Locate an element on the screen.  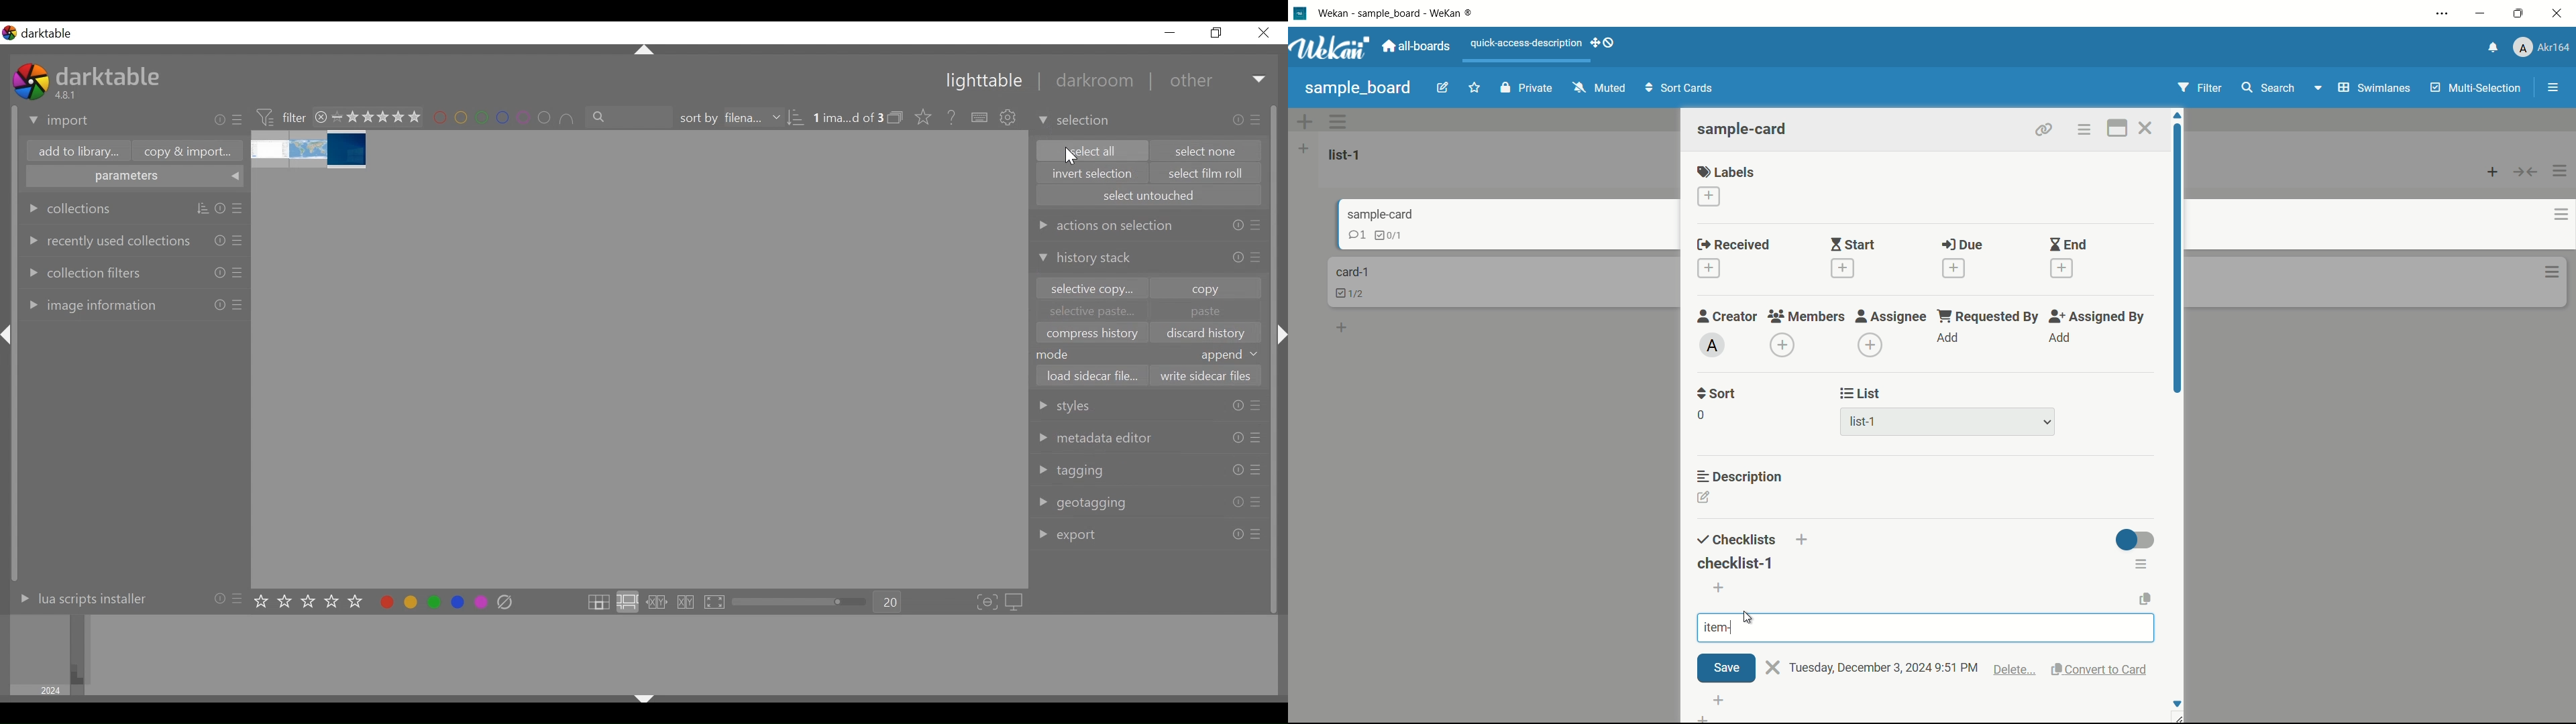
presets is located at coordinates (1255, 503).